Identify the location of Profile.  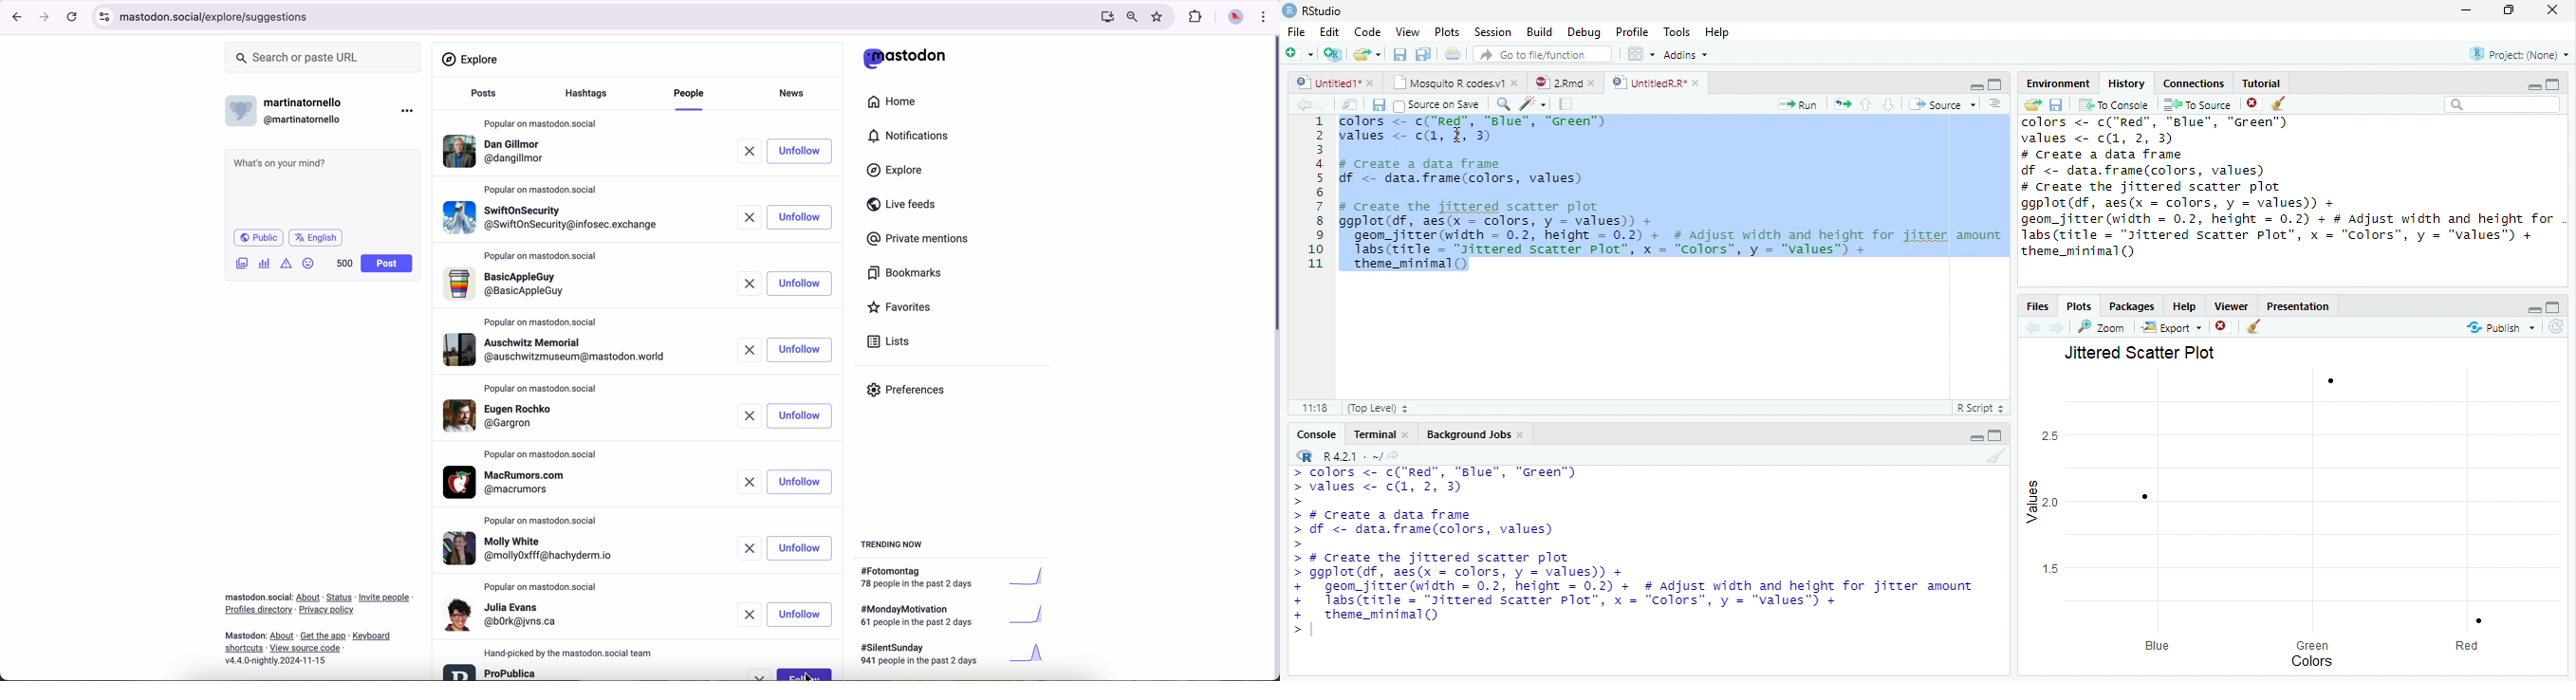
(1633, 31).